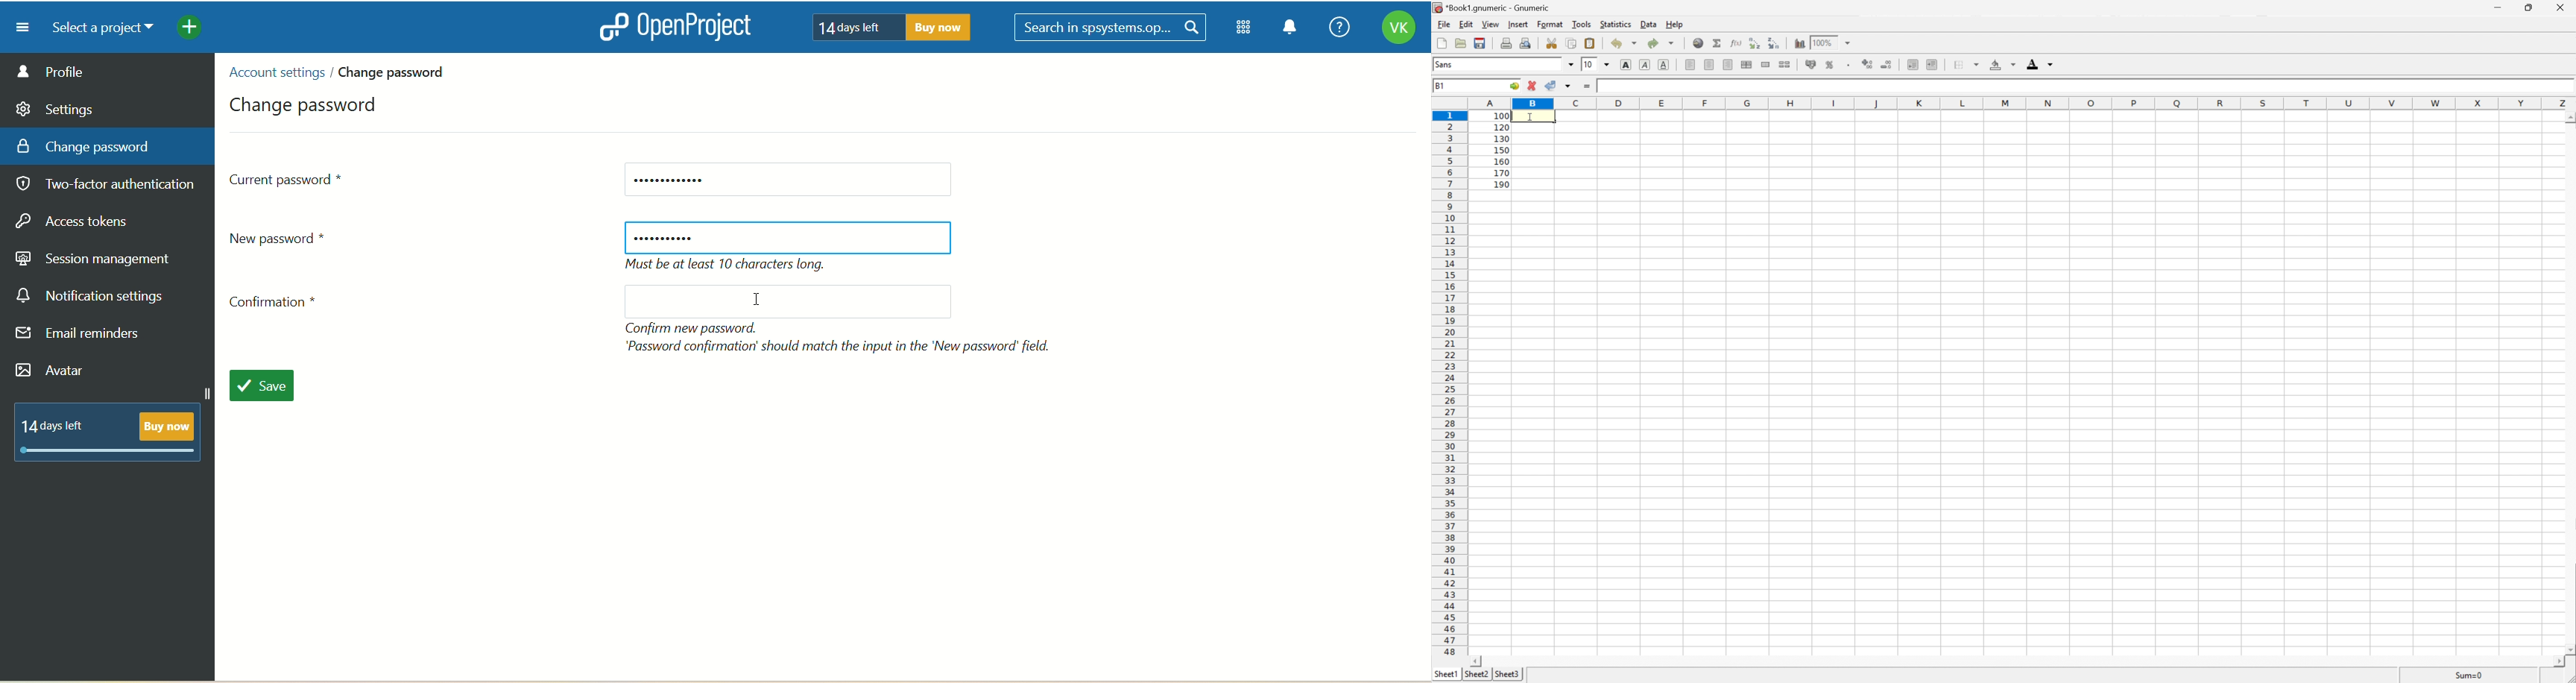 This screenshot has height=700, width=2576. What do you see at coordinates (1568, 86) in the screenshot?
I see `Accept changes in multiple cells` at bounding box center [1568, 86].